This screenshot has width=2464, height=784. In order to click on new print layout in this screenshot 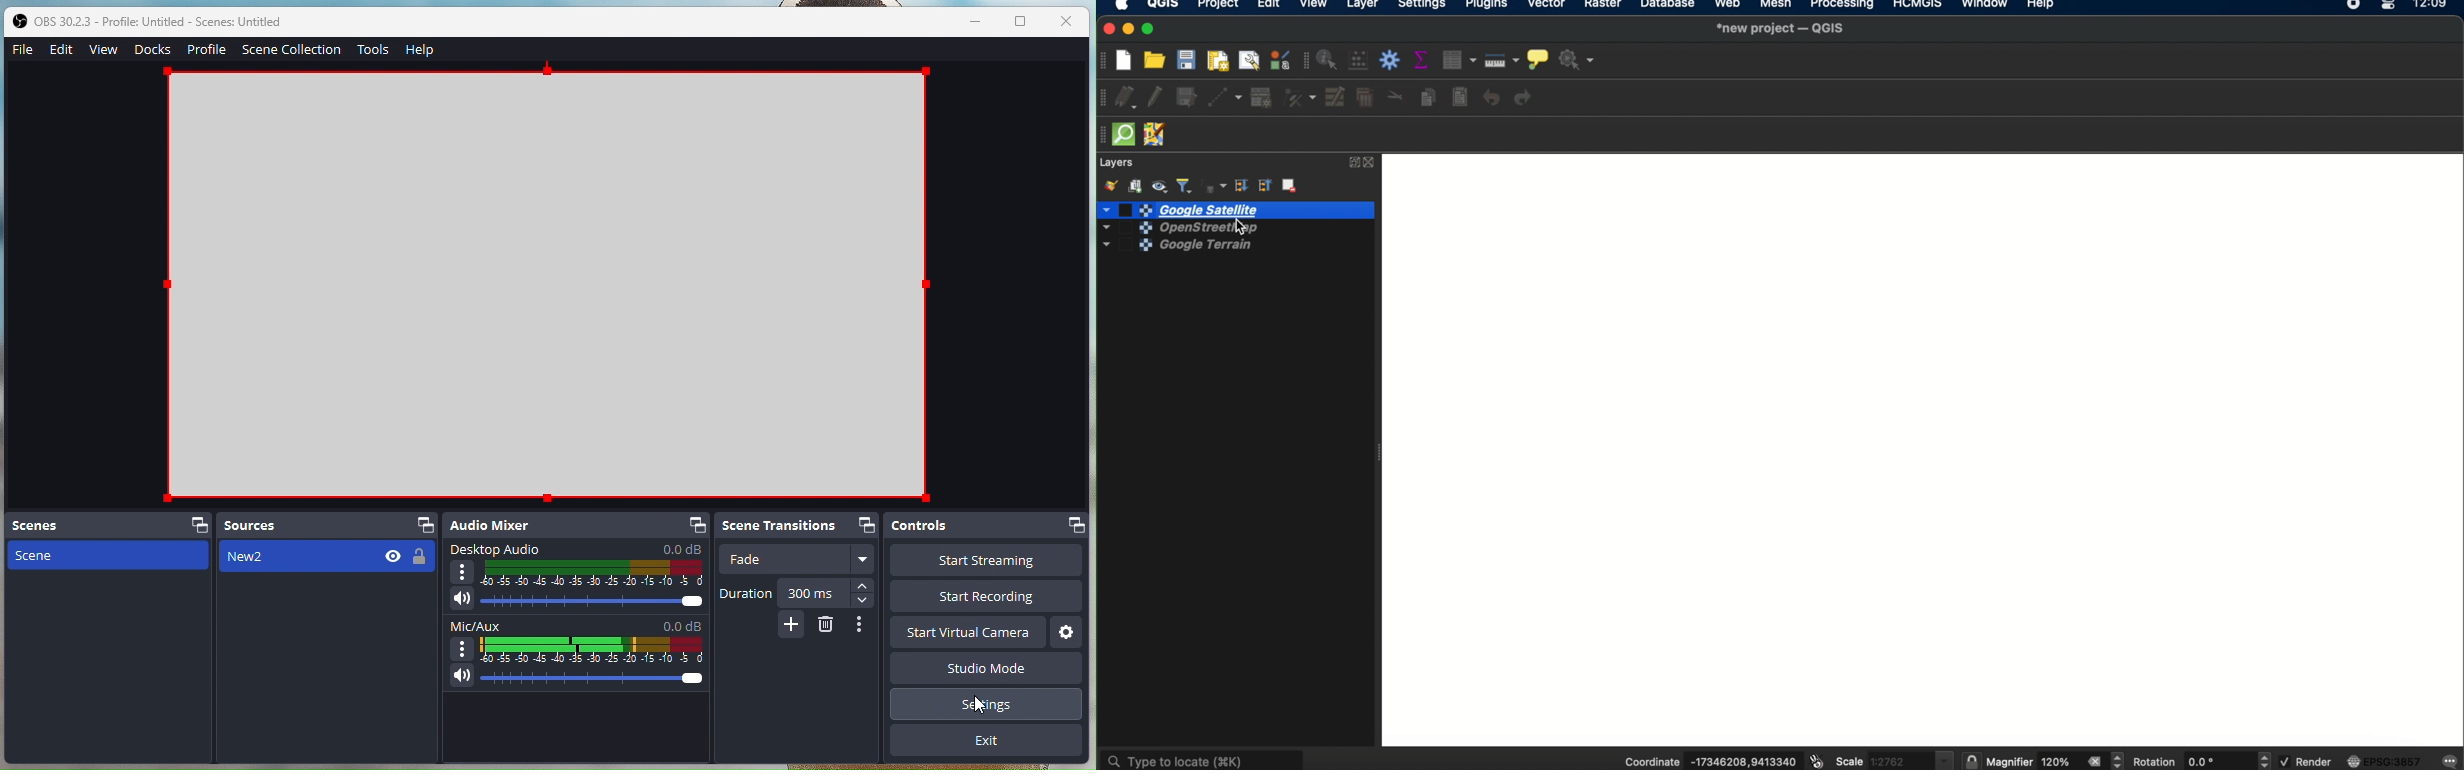, I will do `click(1219, 60)`.